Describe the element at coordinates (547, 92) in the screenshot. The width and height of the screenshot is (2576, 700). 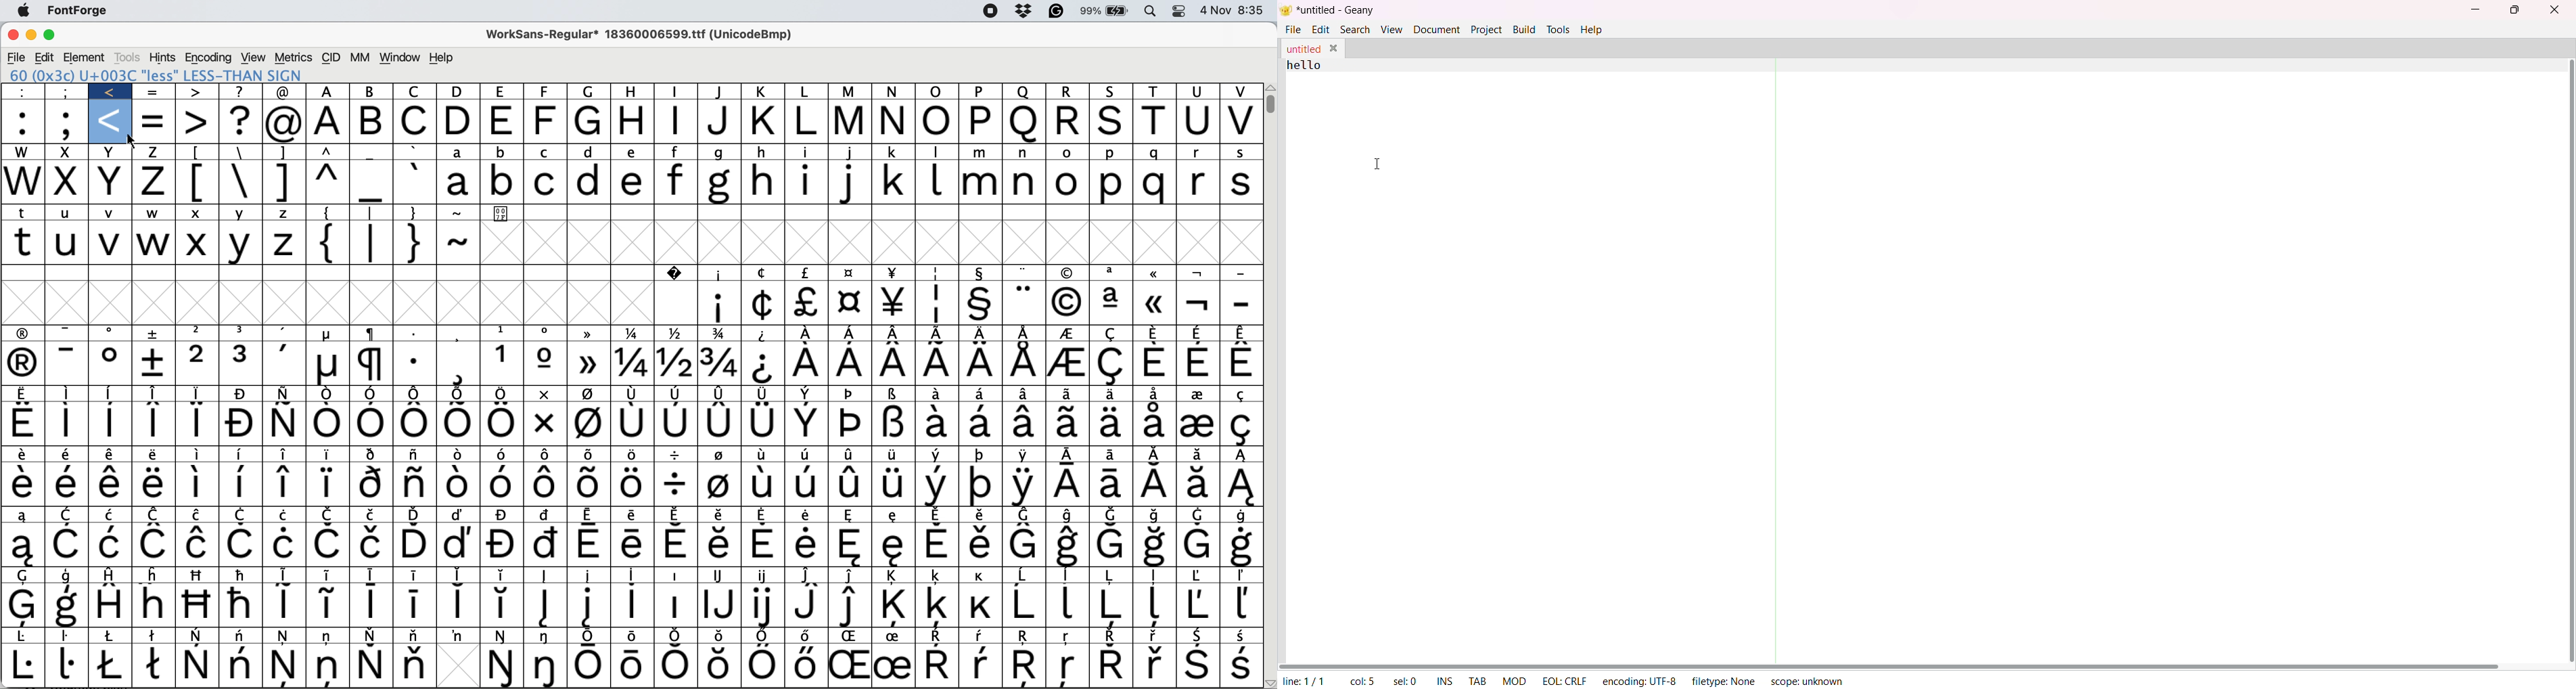
I see `f` at that location.